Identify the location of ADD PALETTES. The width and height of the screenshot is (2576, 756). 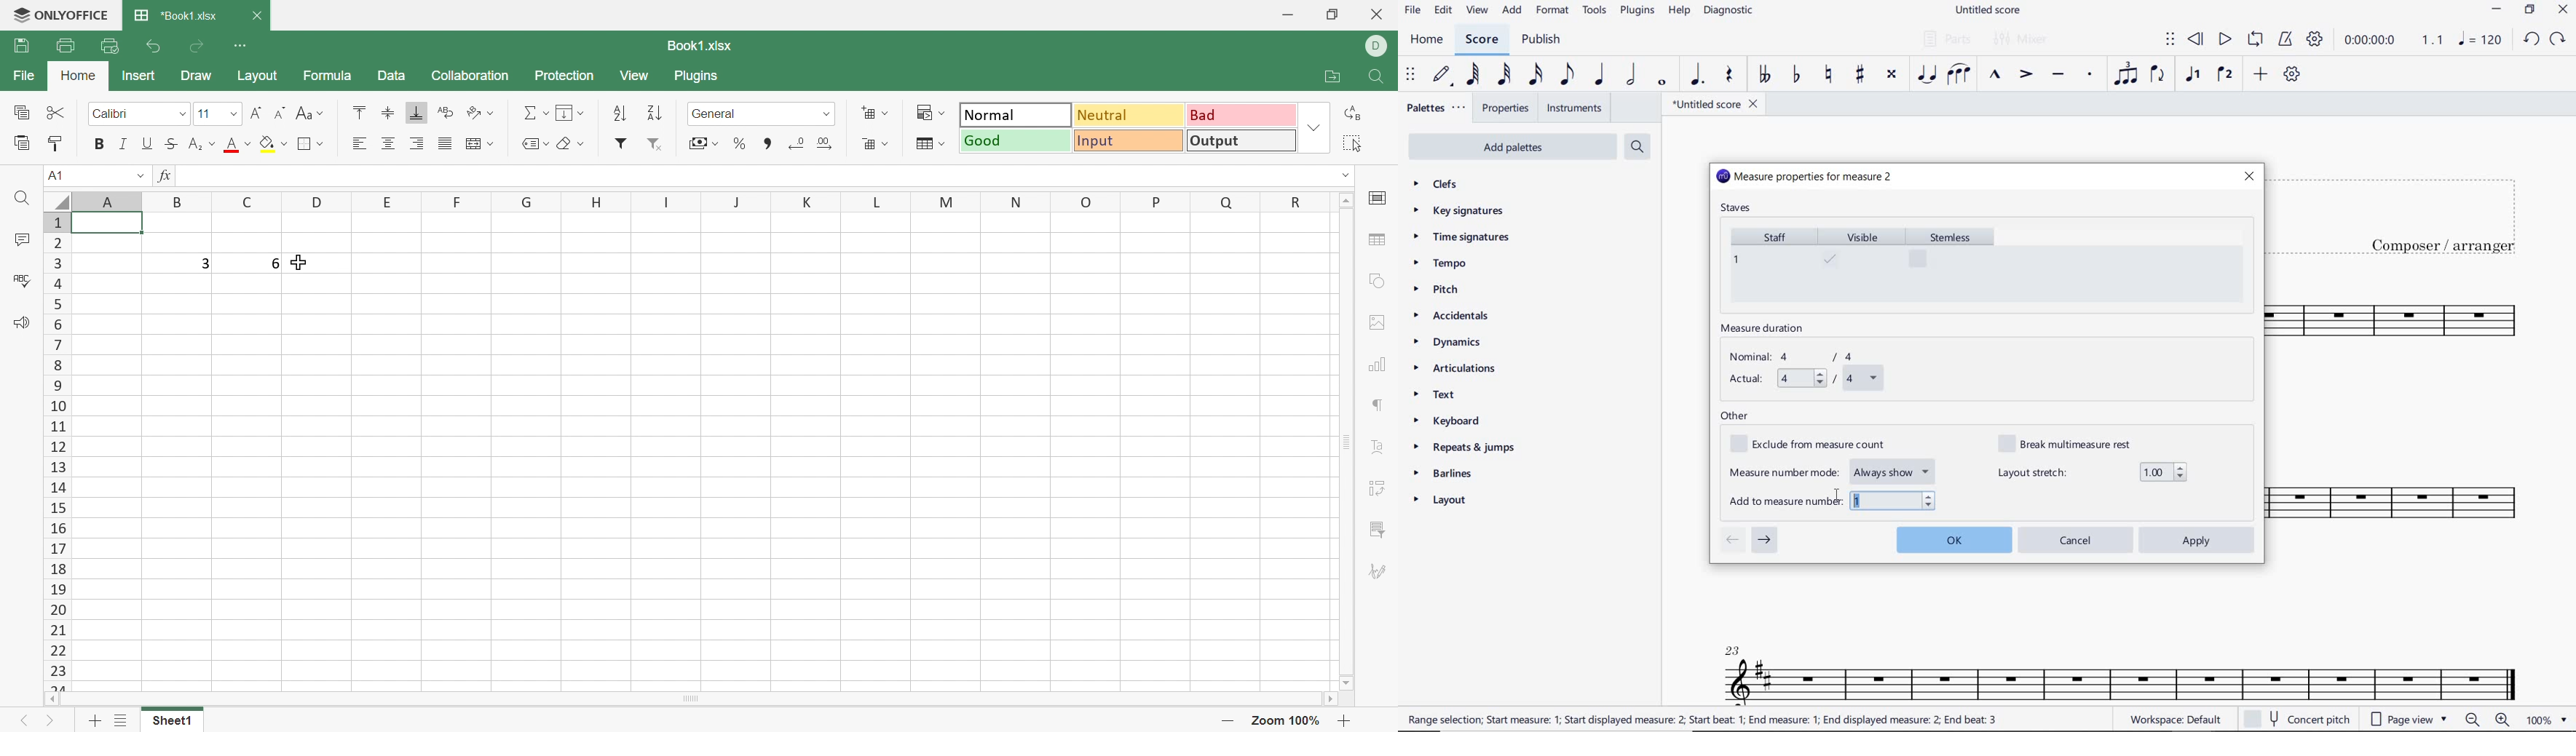
(1511, 146).